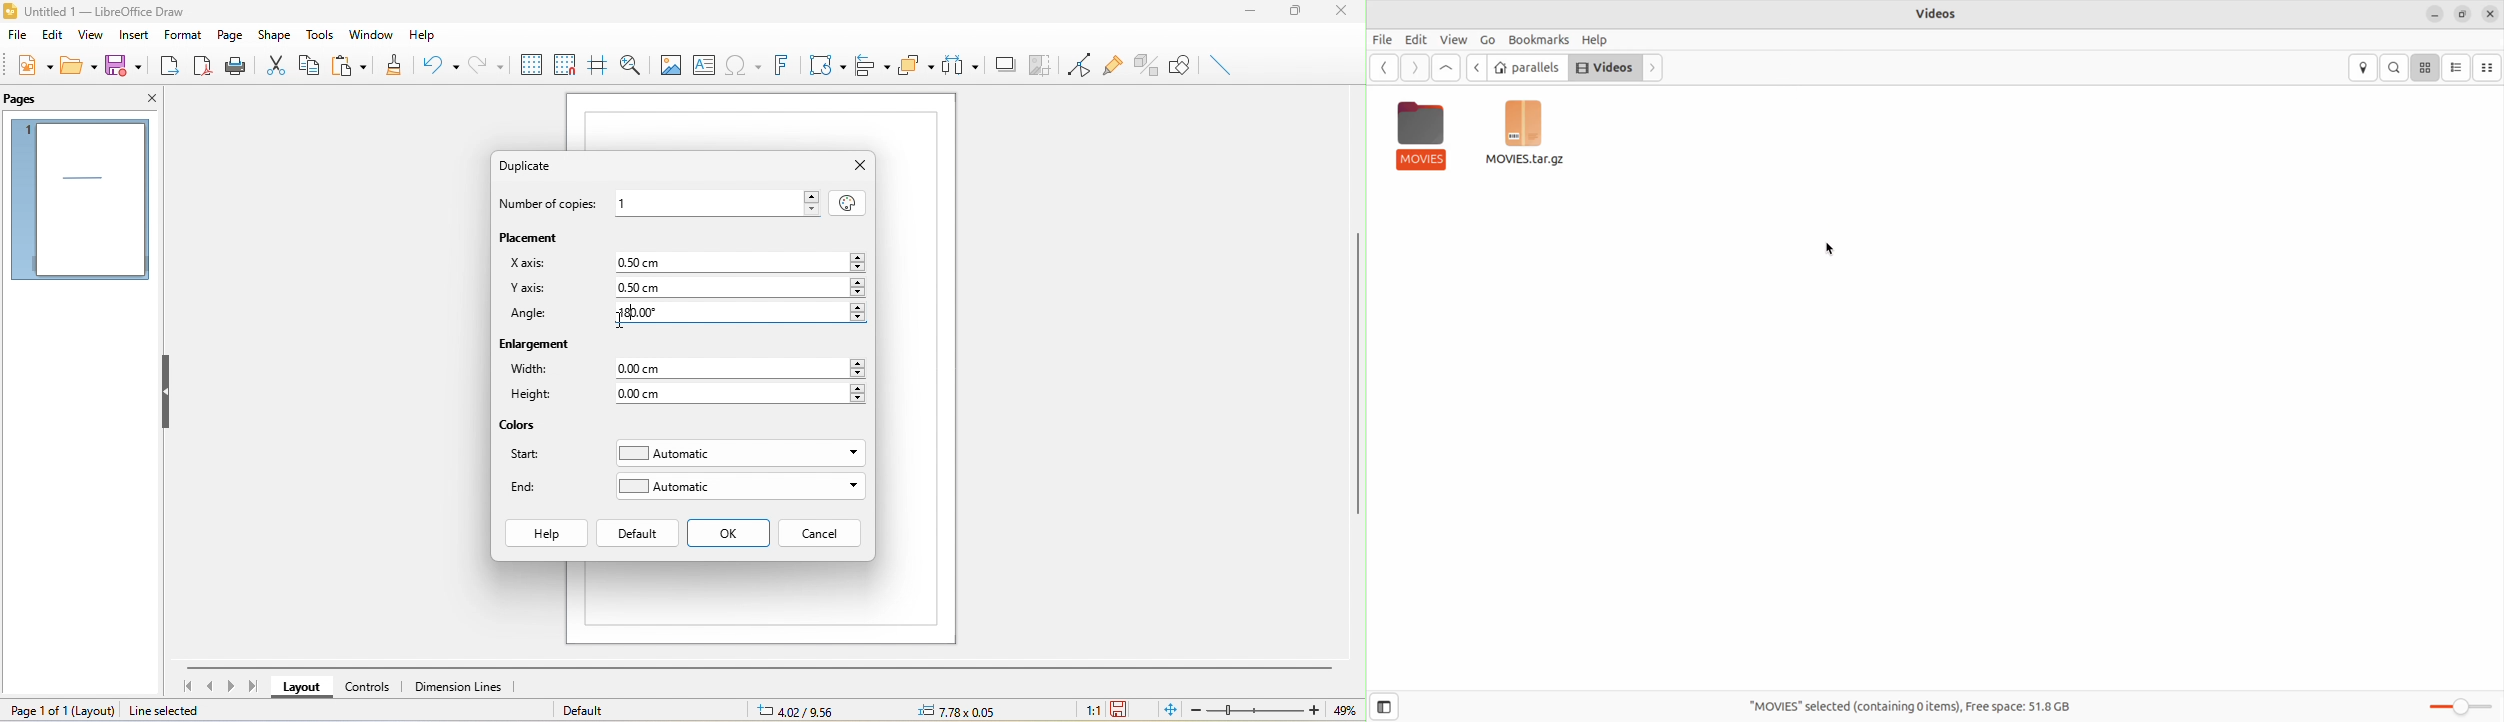 Image resolution: width=2520 pixels, height=728 pixels. I want to click on values from selection, so click(846, 201).